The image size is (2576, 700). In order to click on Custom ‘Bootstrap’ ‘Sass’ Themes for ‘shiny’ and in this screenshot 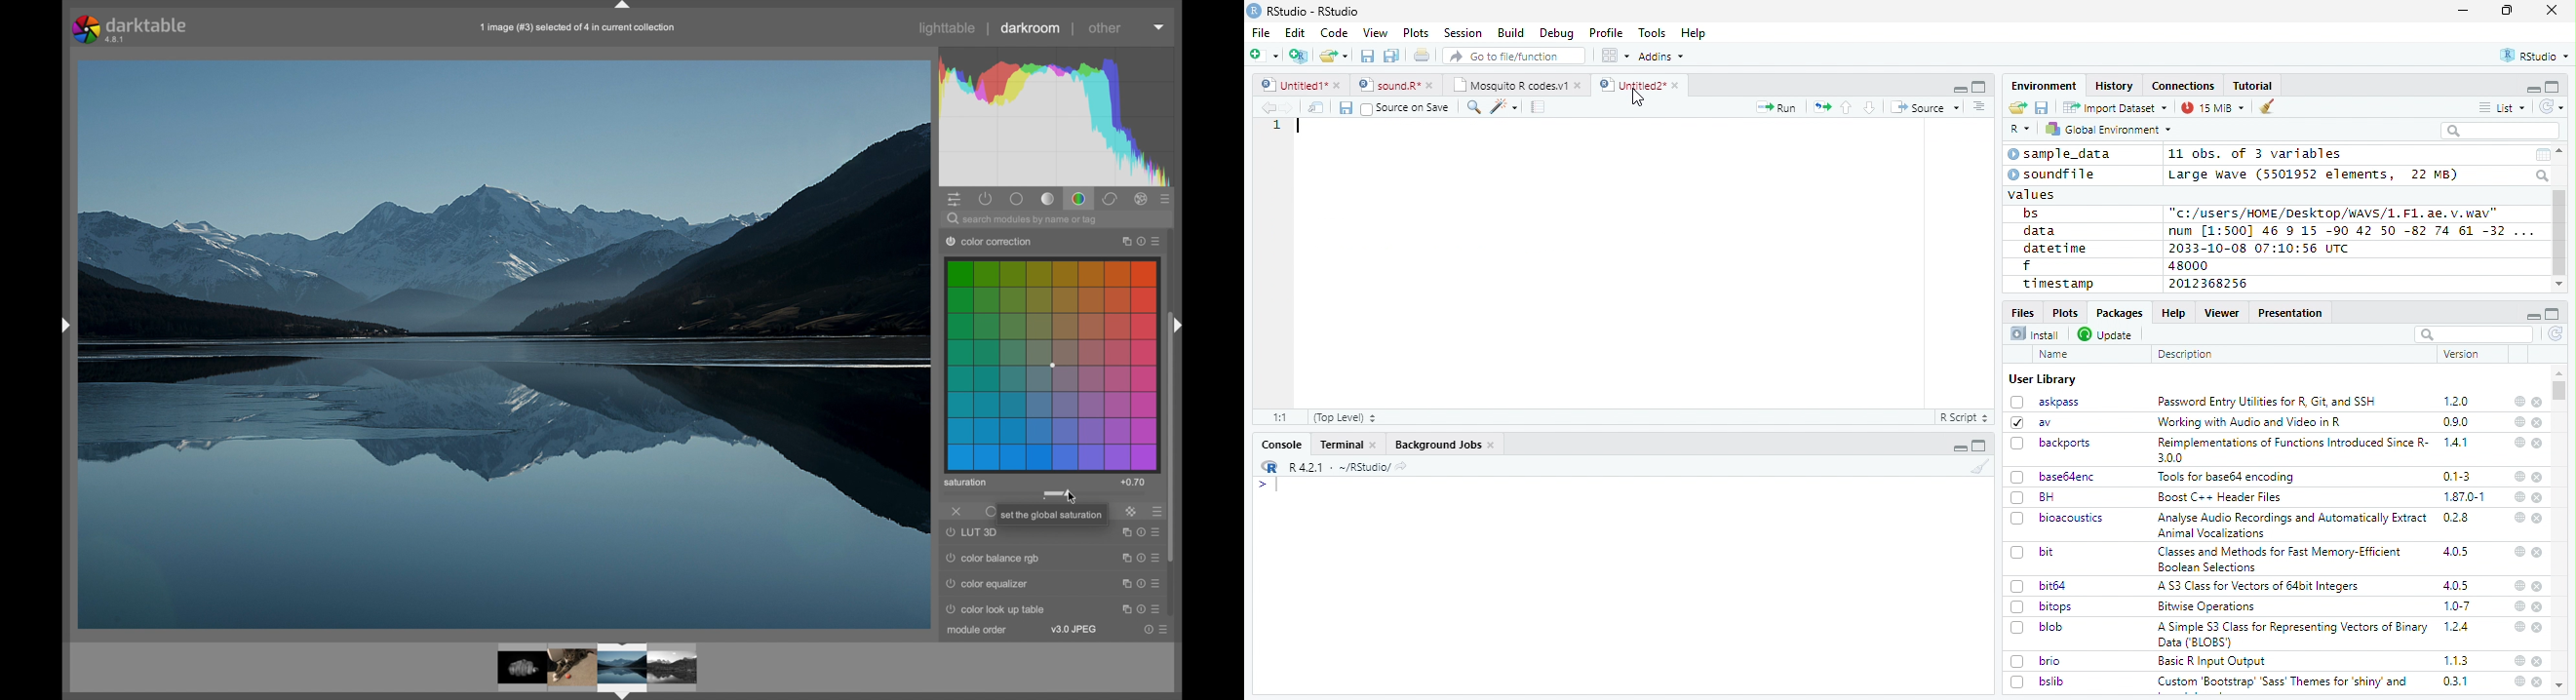, I will do `click(2283, 684)`.